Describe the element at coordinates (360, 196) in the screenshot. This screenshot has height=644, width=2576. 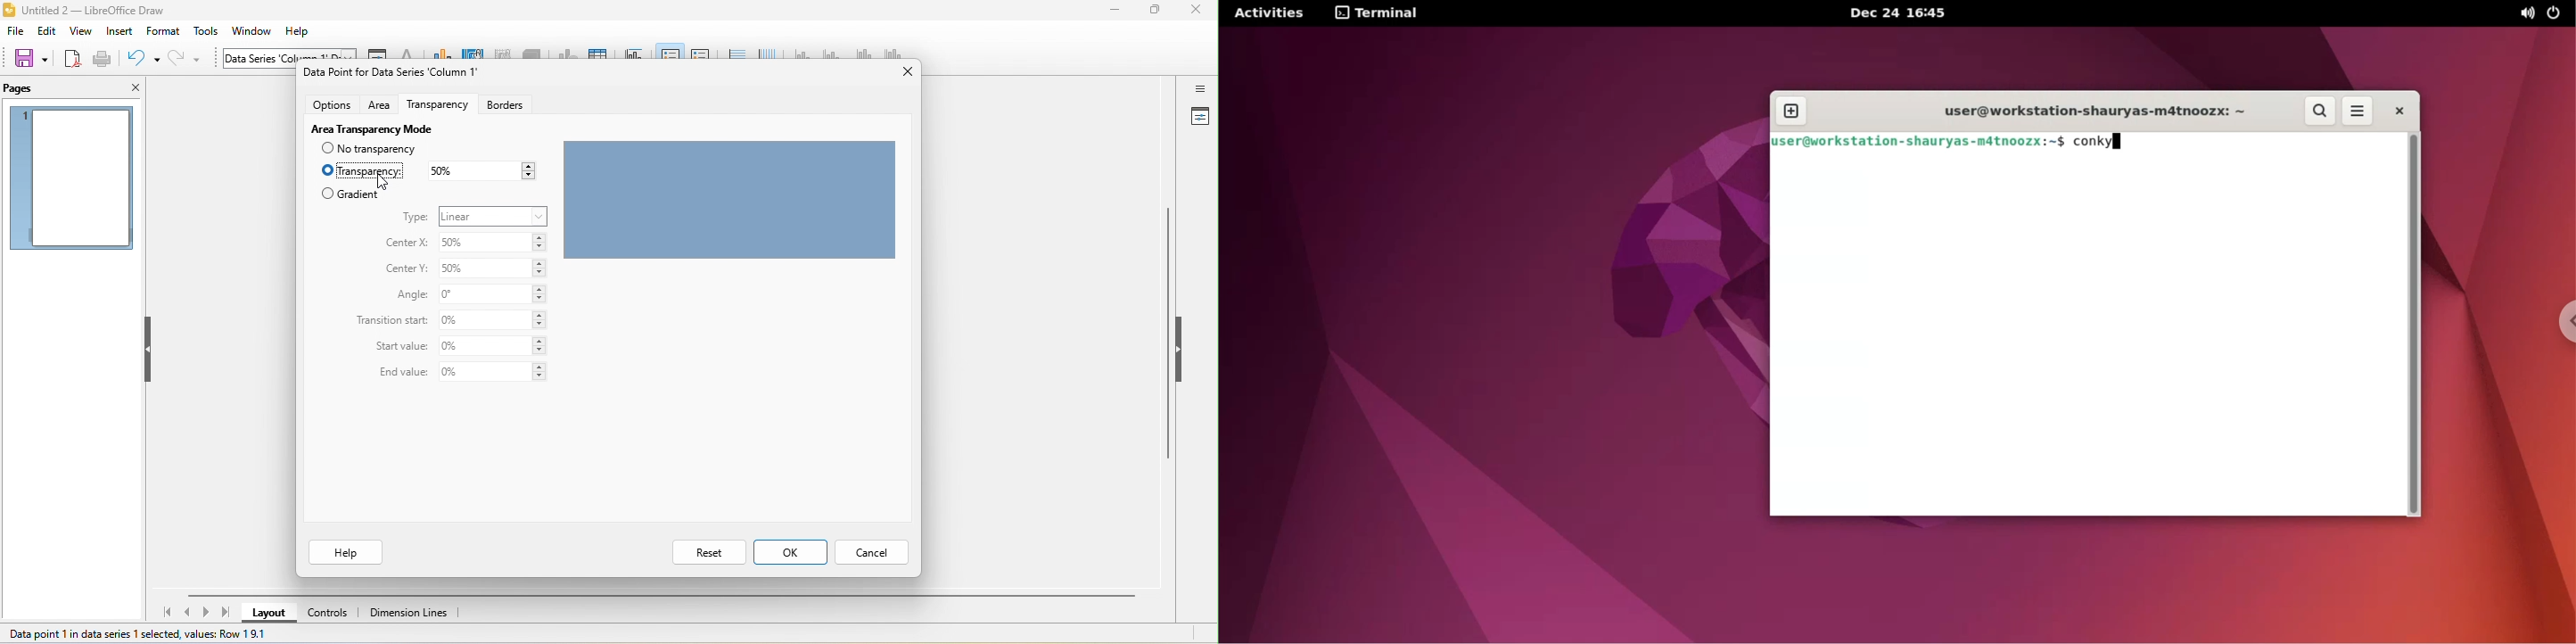
I see `gradient` at that location.